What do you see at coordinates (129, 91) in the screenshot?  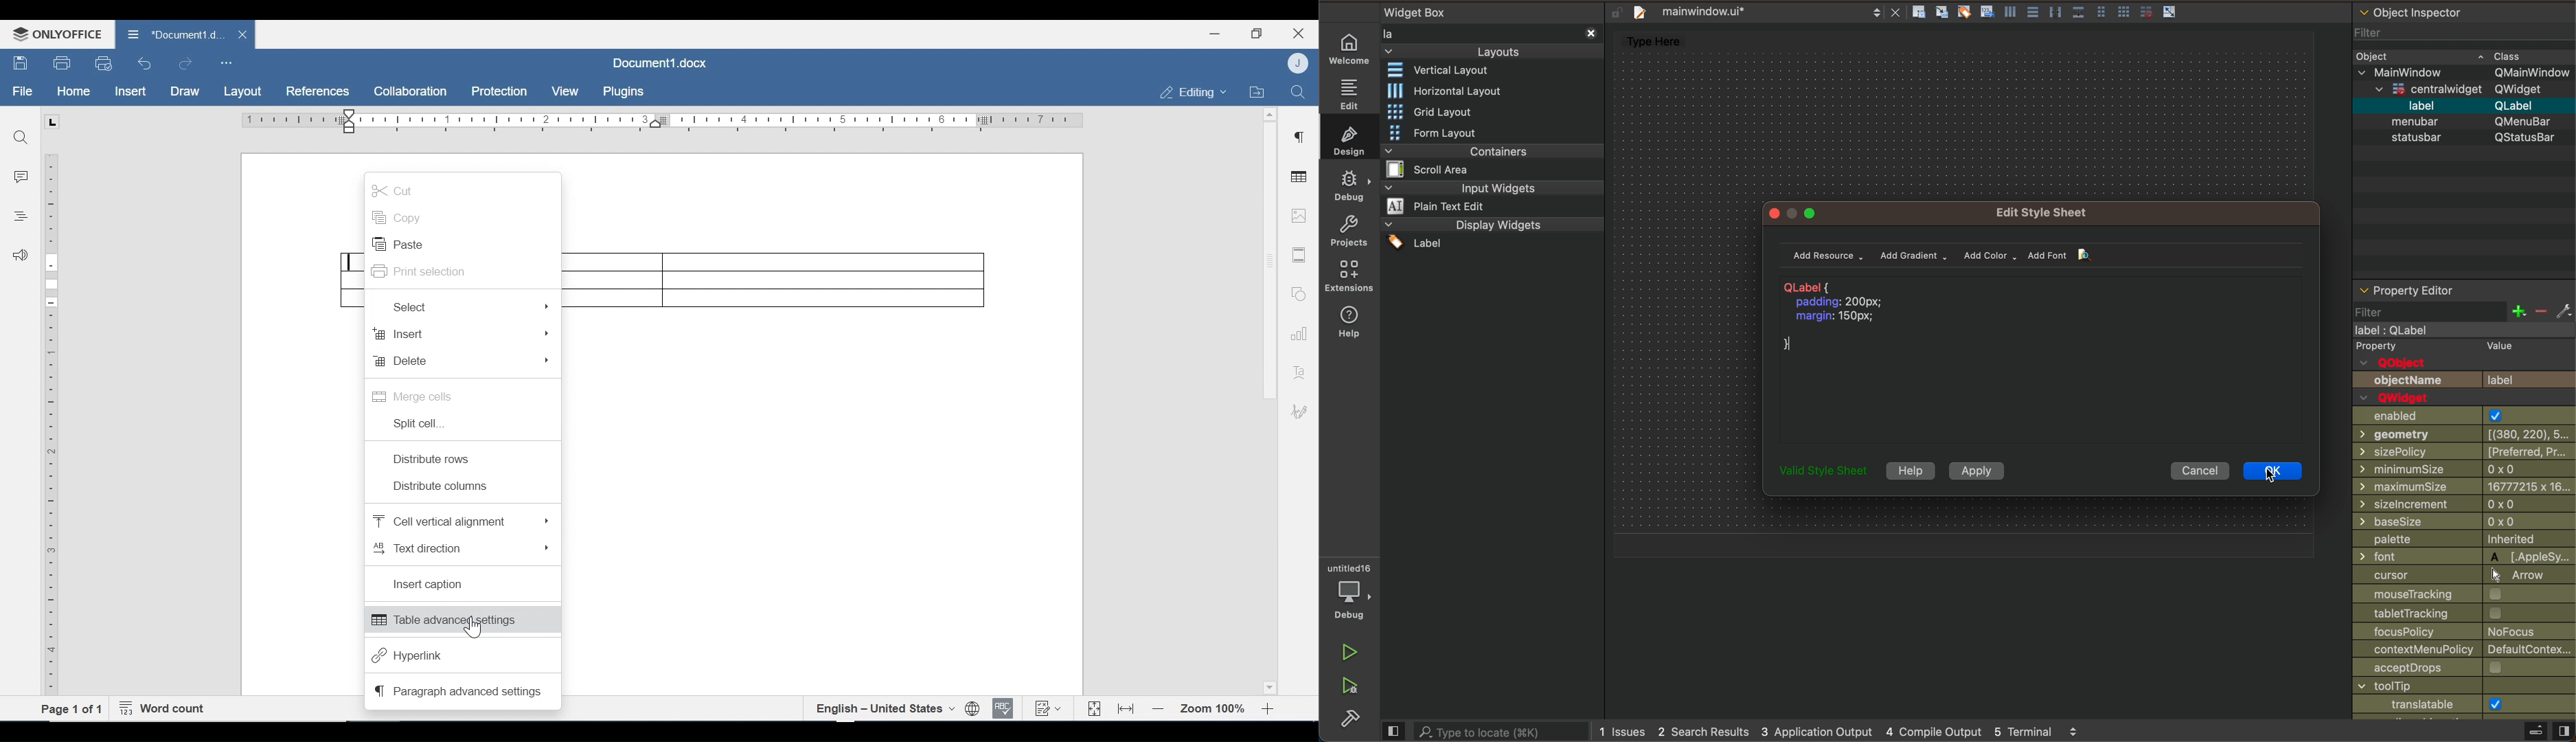 I see `Insert` at bounding box center [129, 91].